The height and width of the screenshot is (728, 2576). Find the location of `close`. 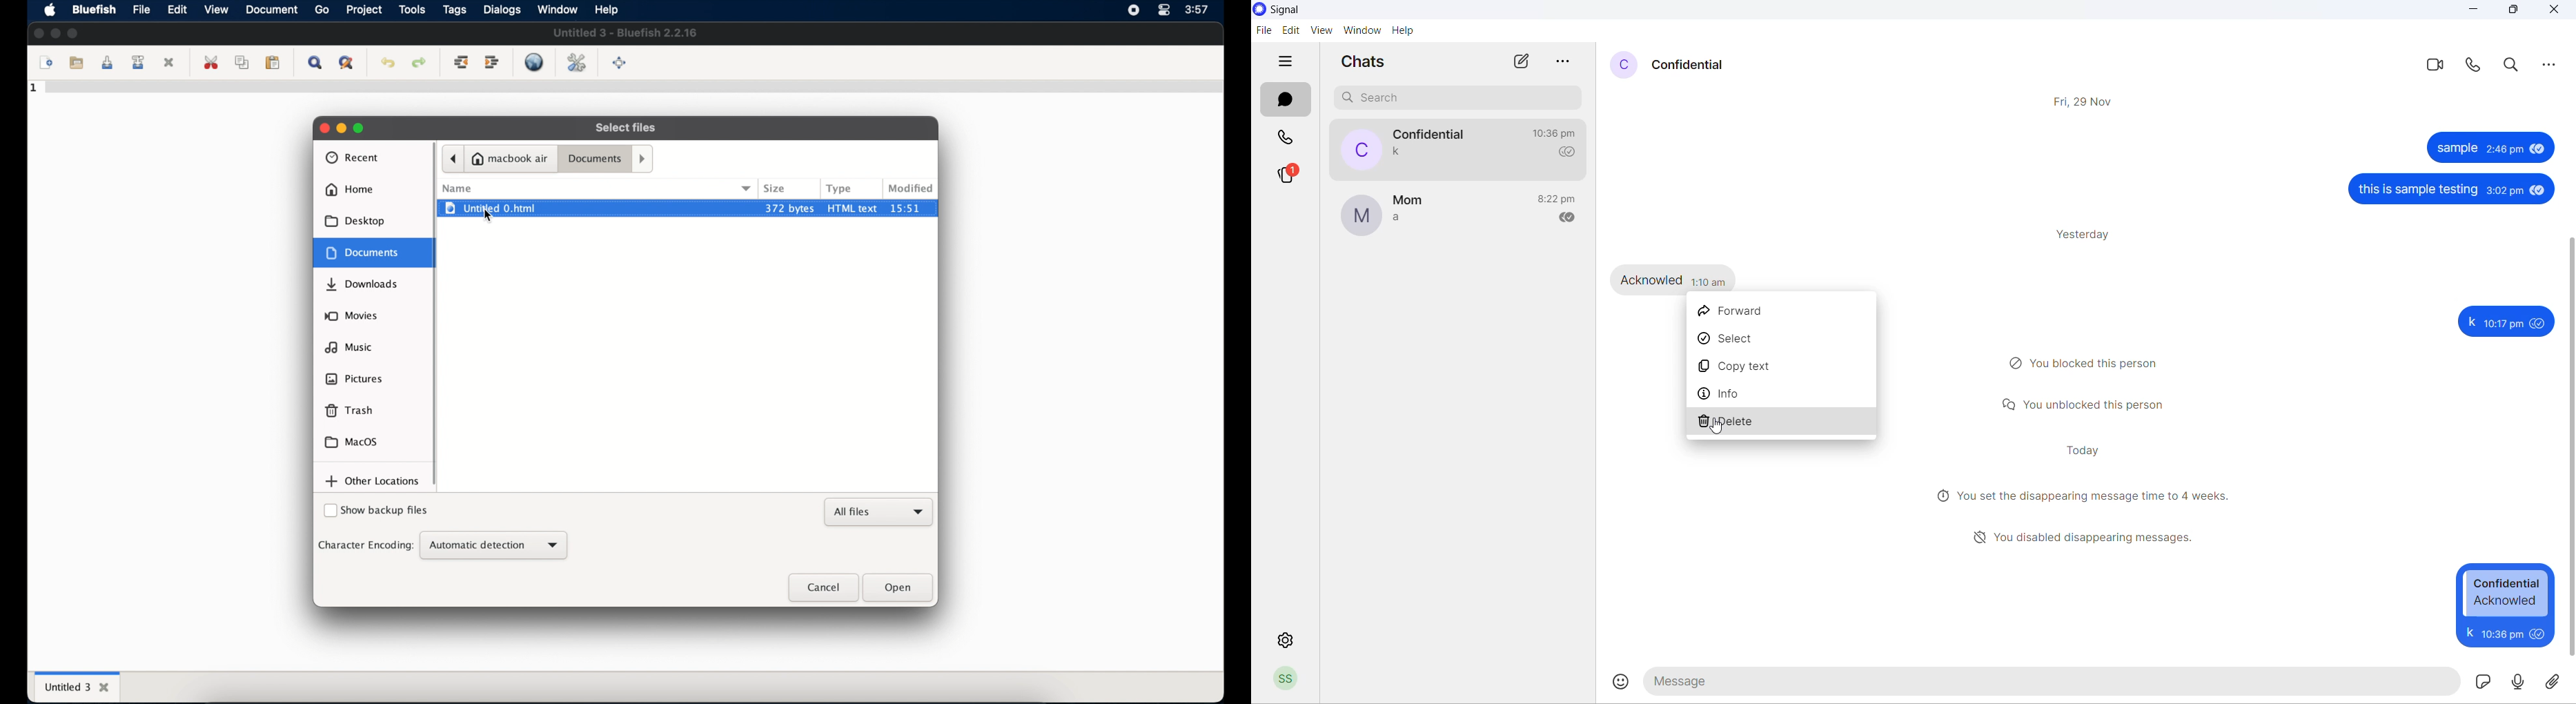

close is located at coordinates (38, 33).